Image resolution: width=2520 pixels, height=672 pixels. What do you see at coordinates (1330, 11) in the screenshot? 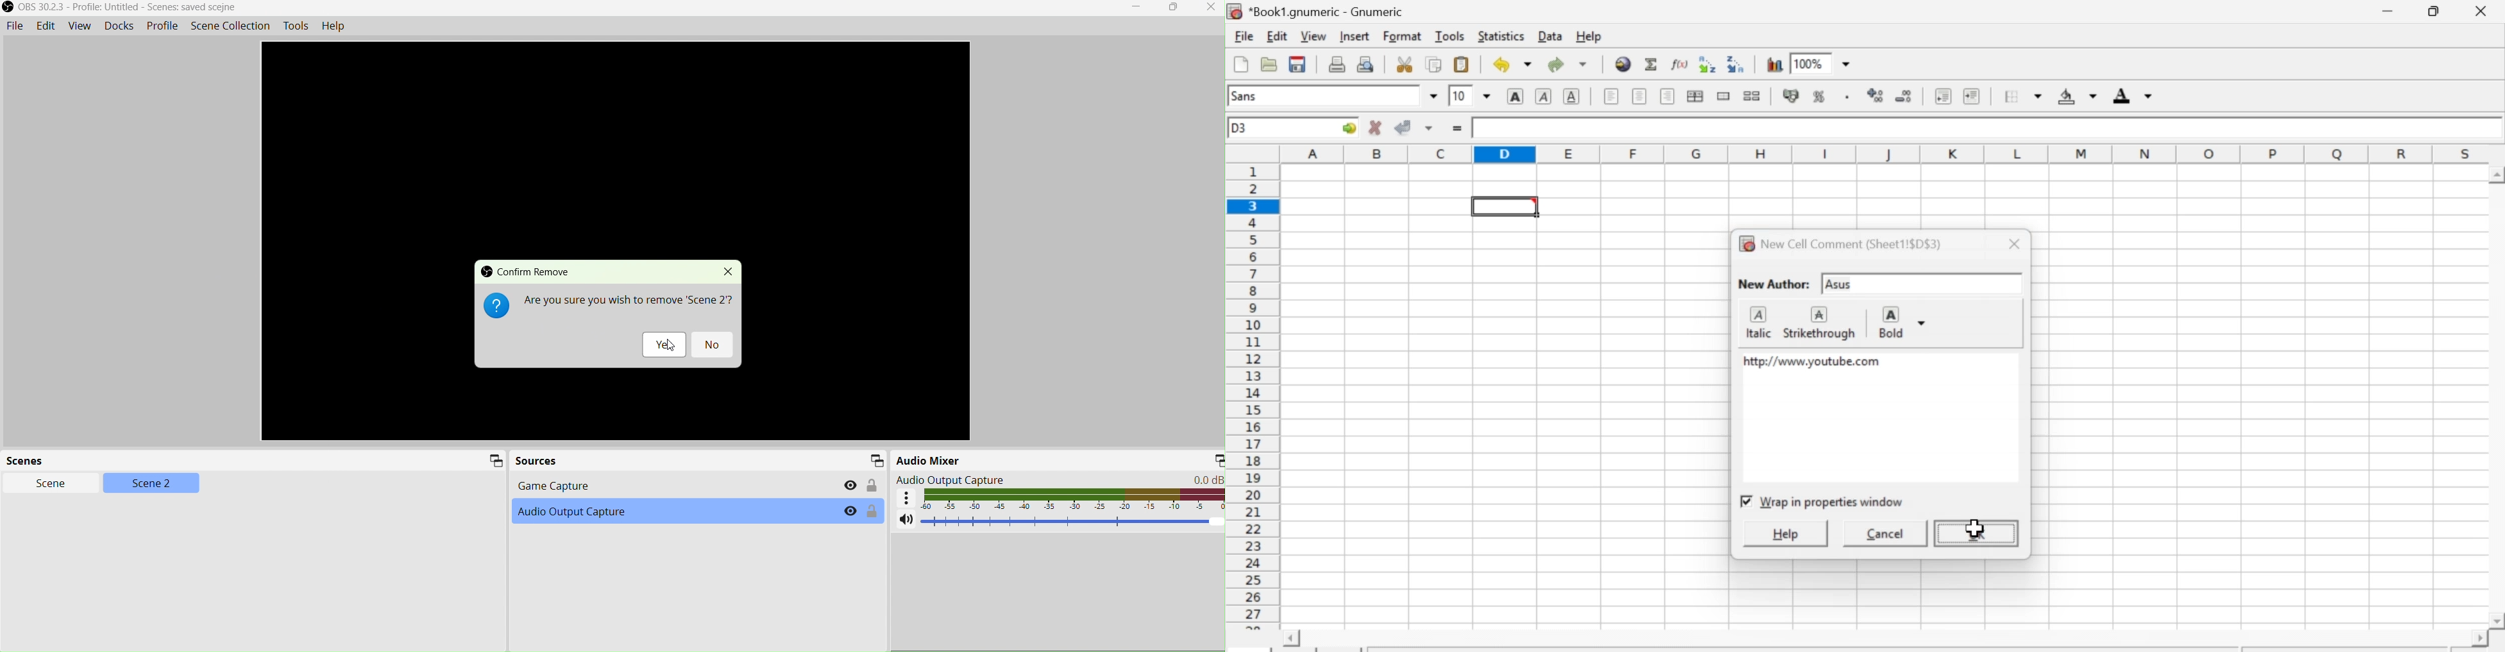
I see `Name of the worksheet` at bounding box center [1330, 11].